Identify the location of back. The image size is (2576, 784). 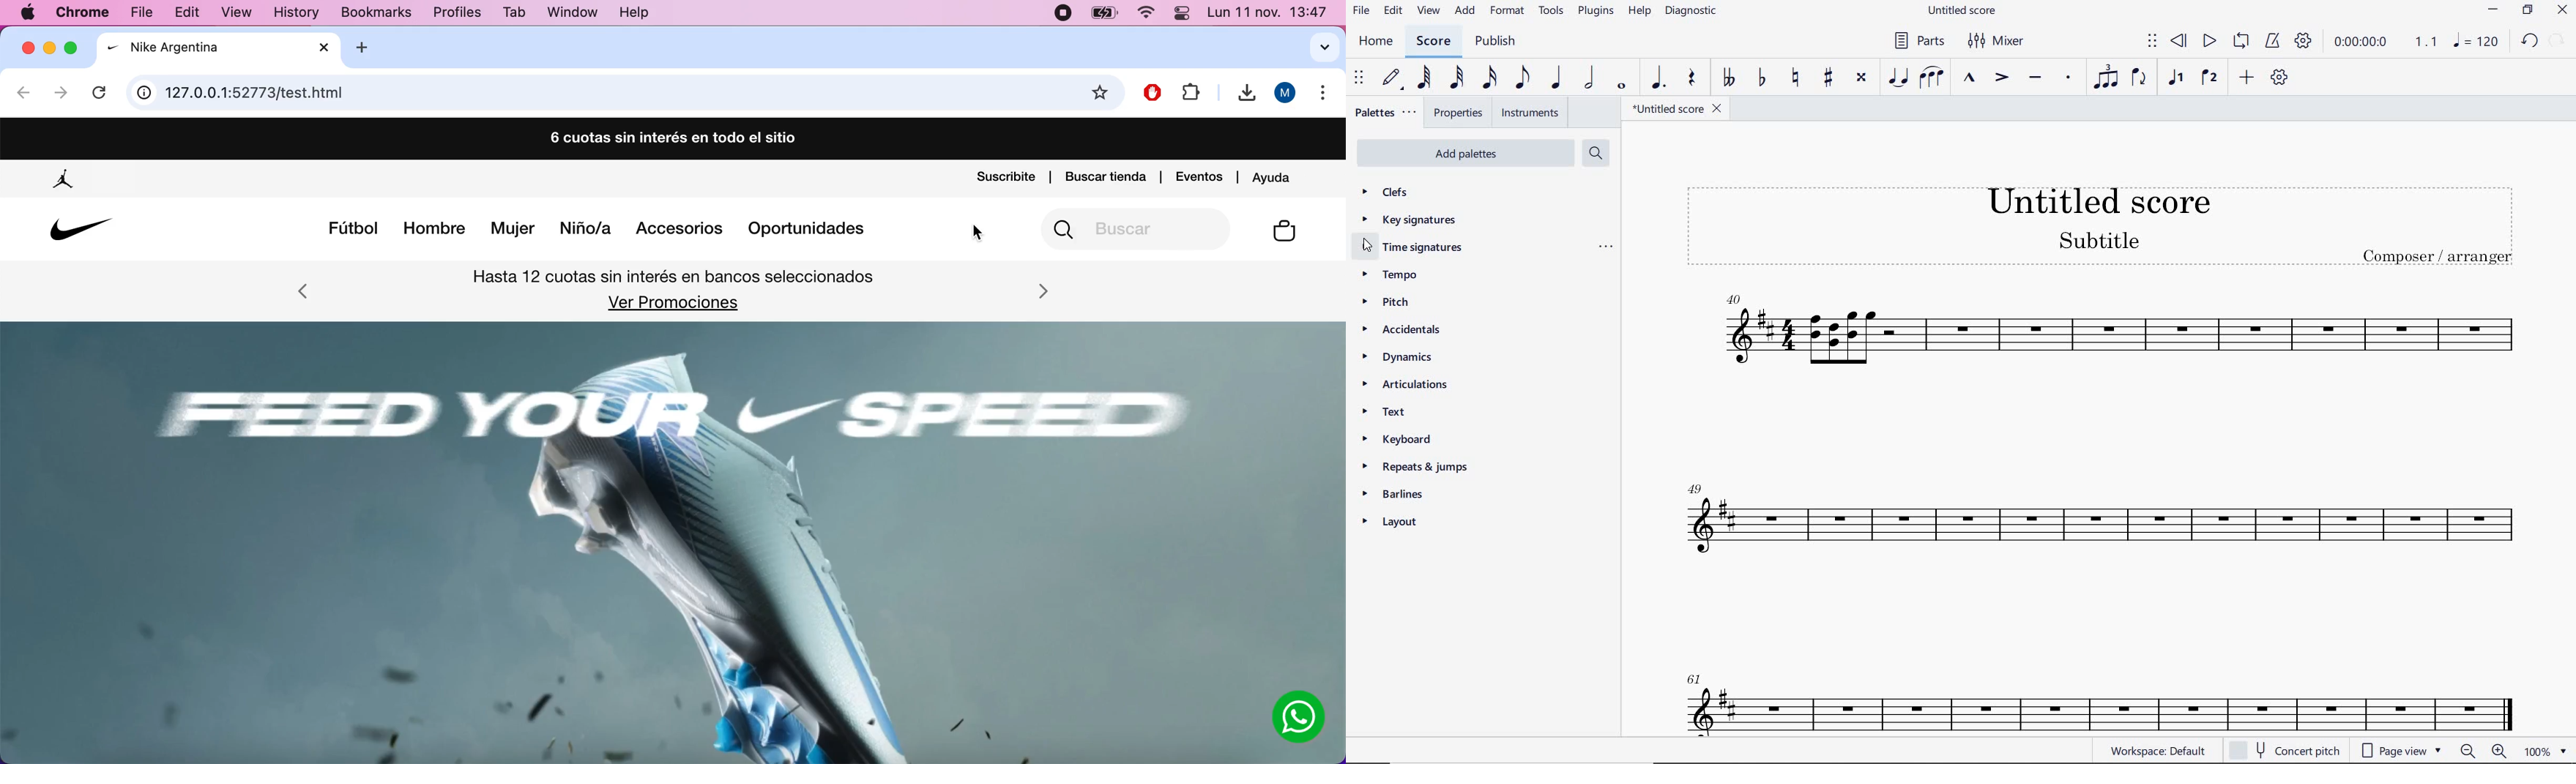
(24, 95).